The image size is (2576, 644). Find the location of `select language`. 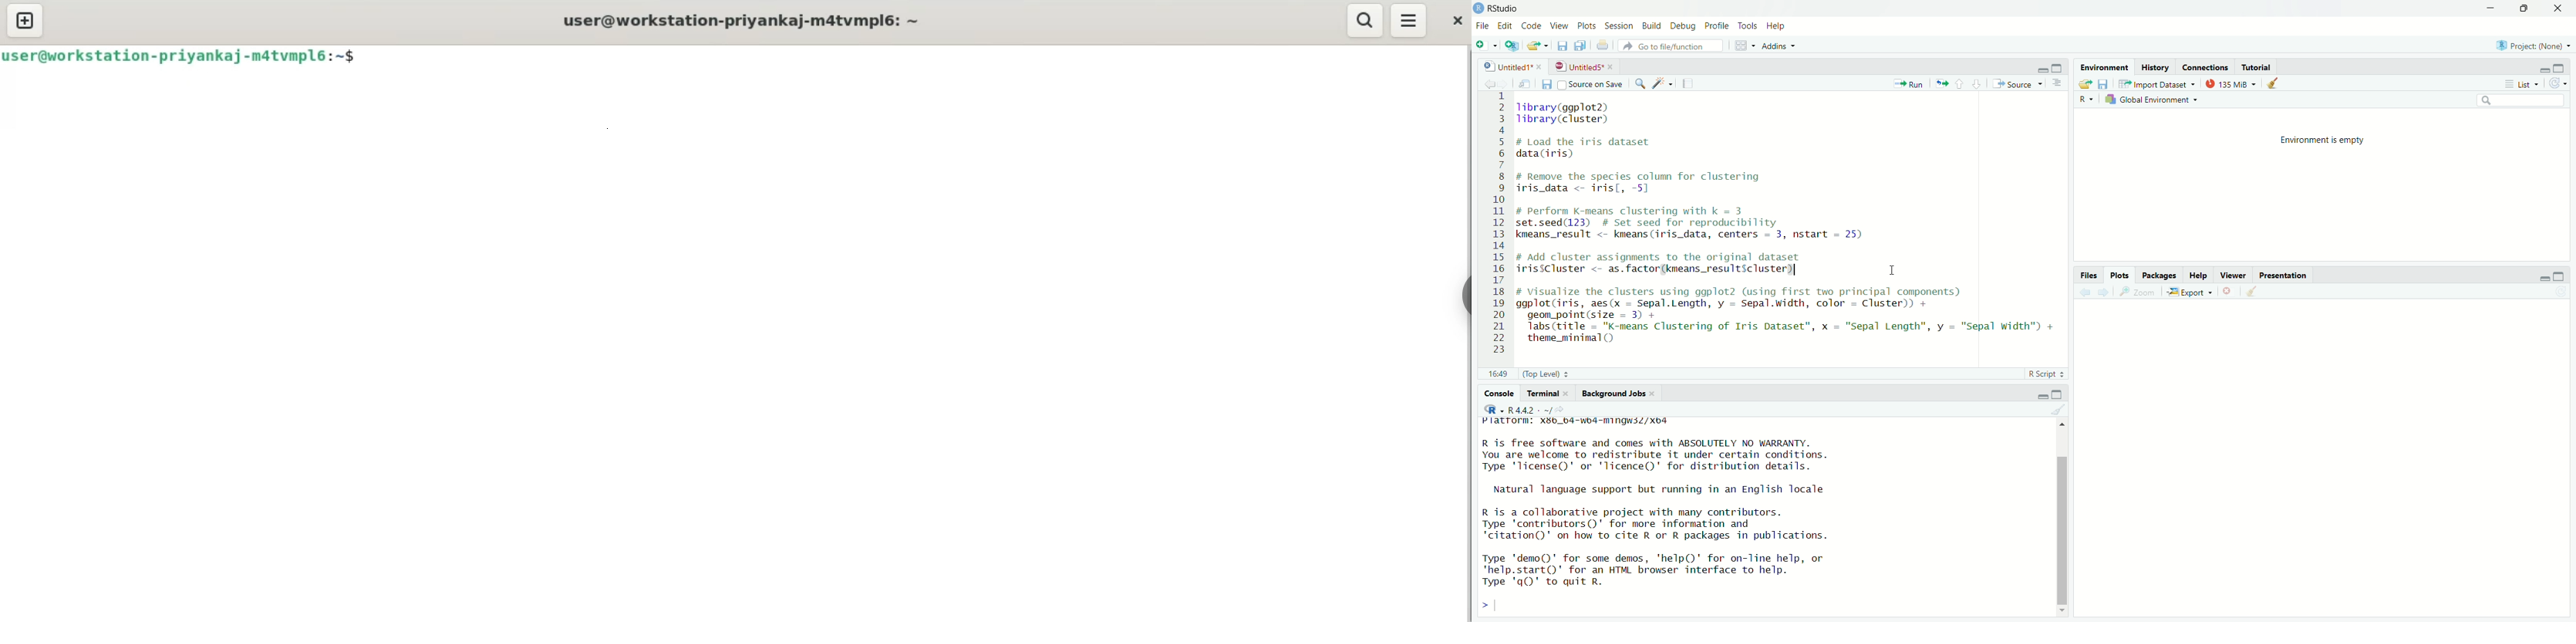

select language is located at coordinates (2088, 100).